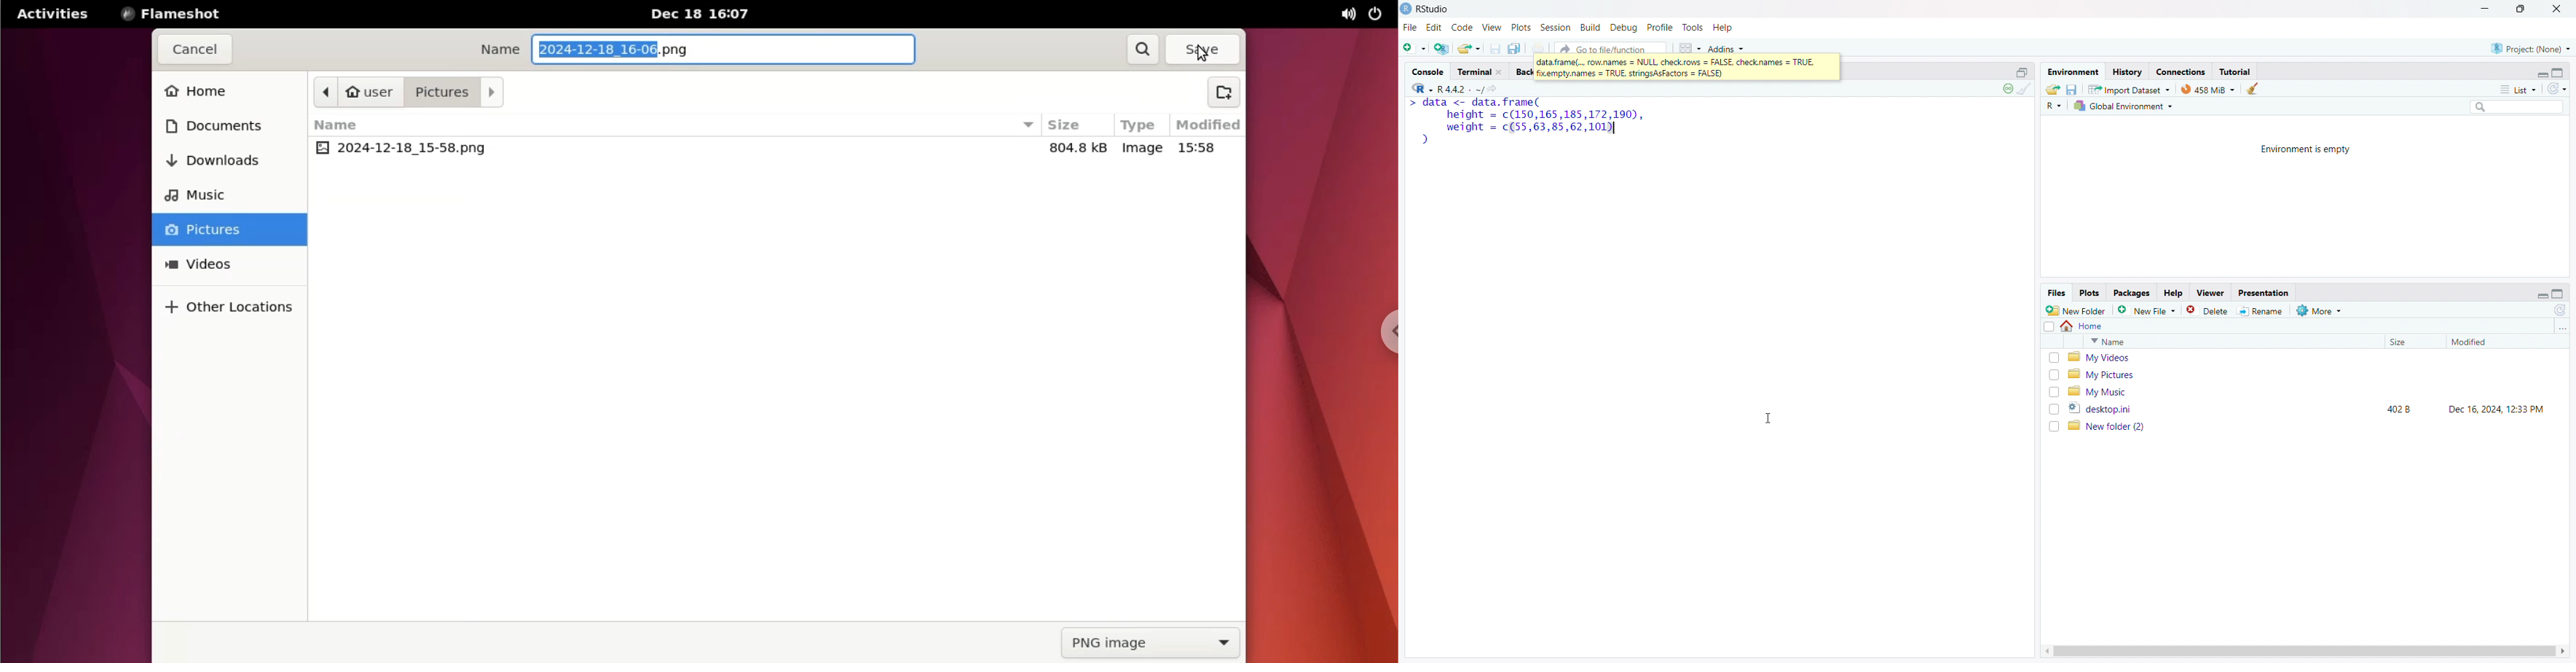  What do you see at coordinates (1689, 47) in the screenshot?
I see `workspace panes` at bounding box center [1689, 47].